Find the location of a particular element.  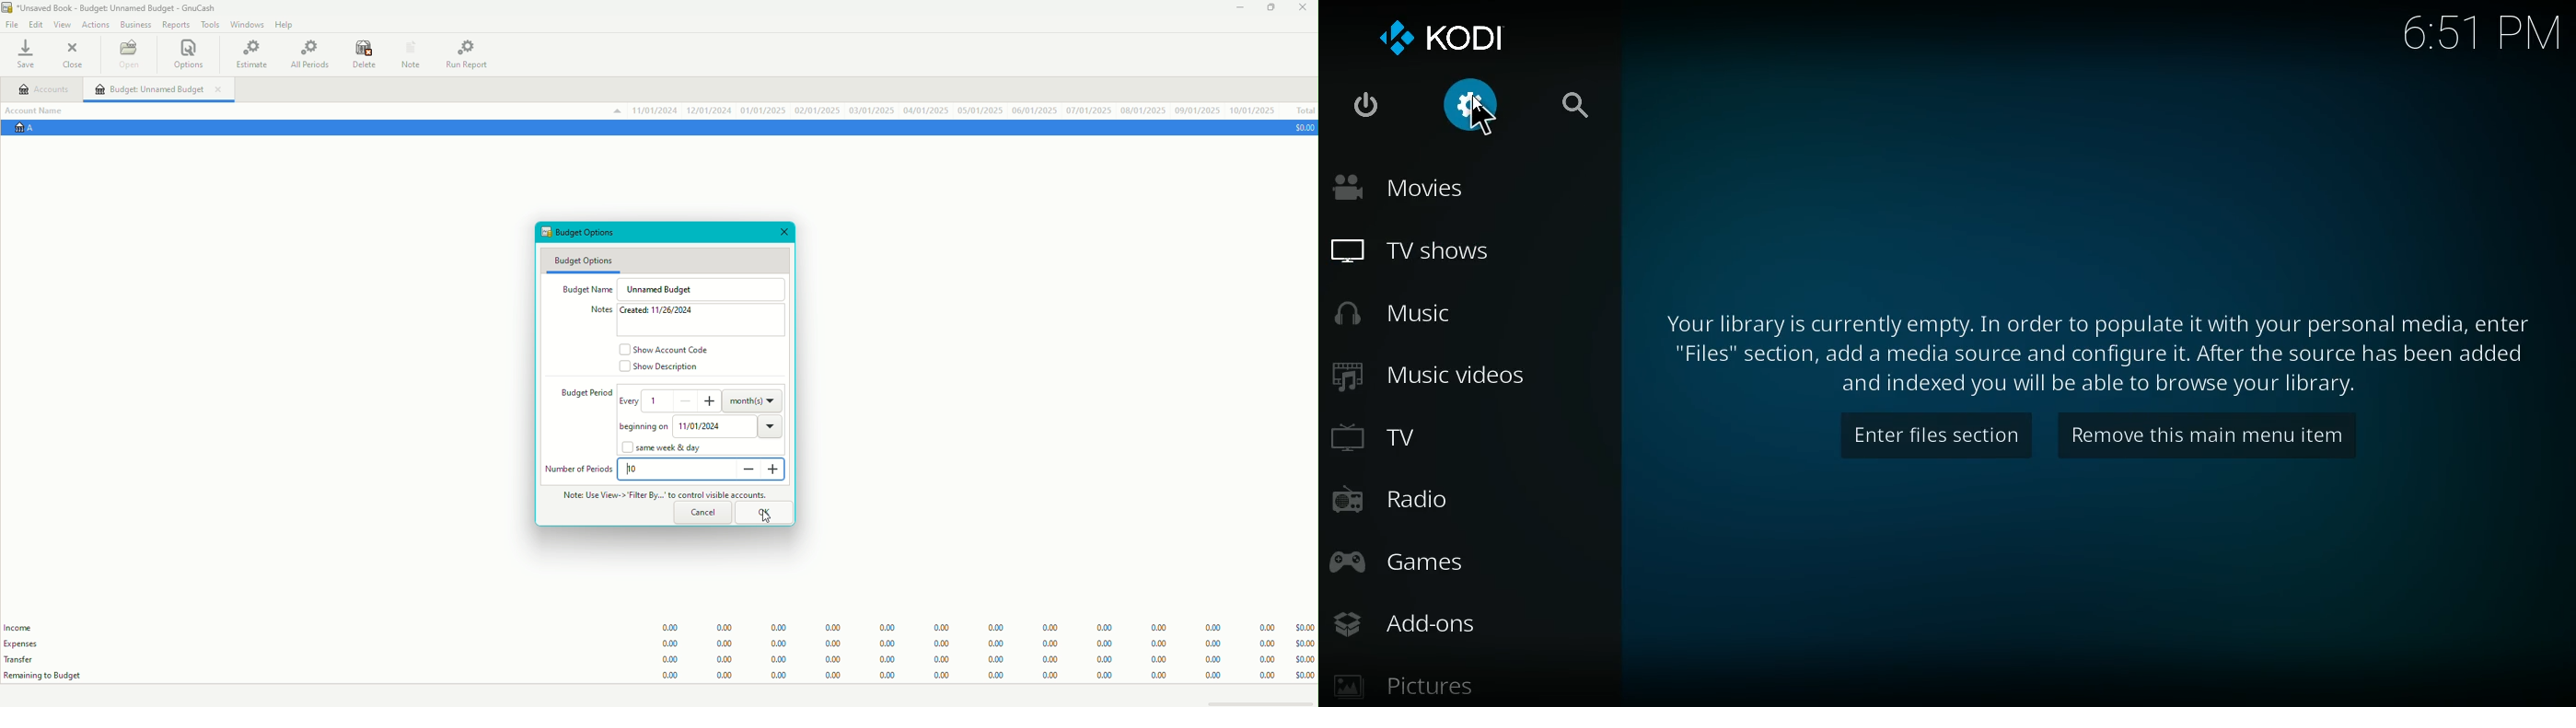

radio is located at coordinates (1445, 504).